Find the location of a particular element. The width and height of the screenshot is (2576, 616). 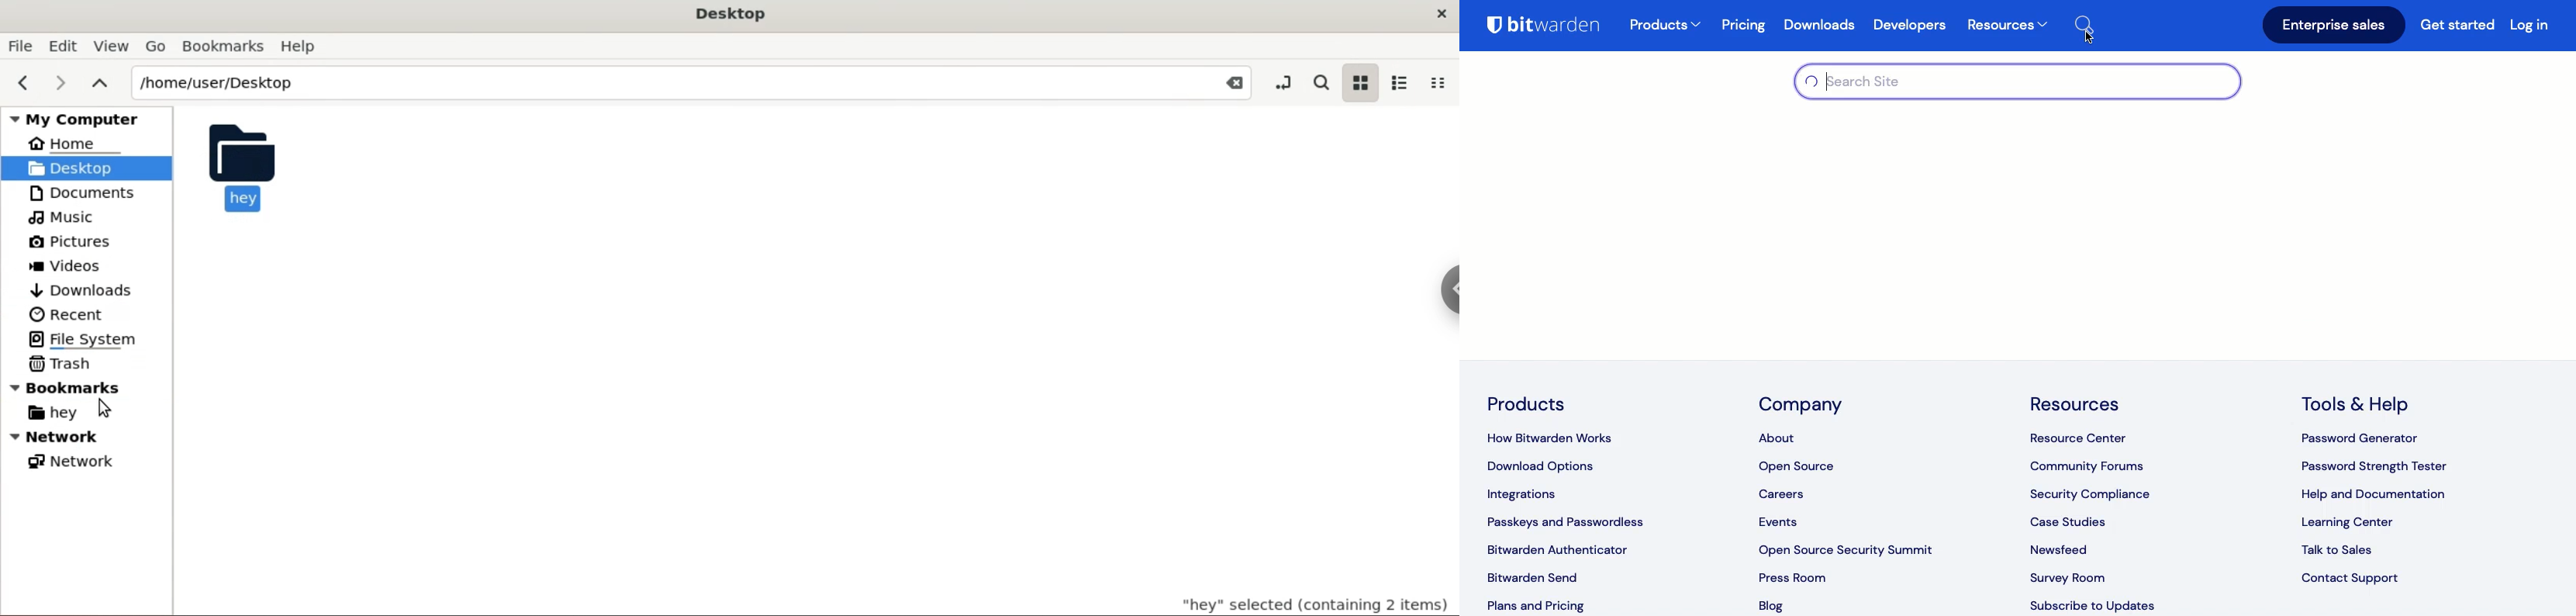

password generator is located at coordinates (2363, 440).